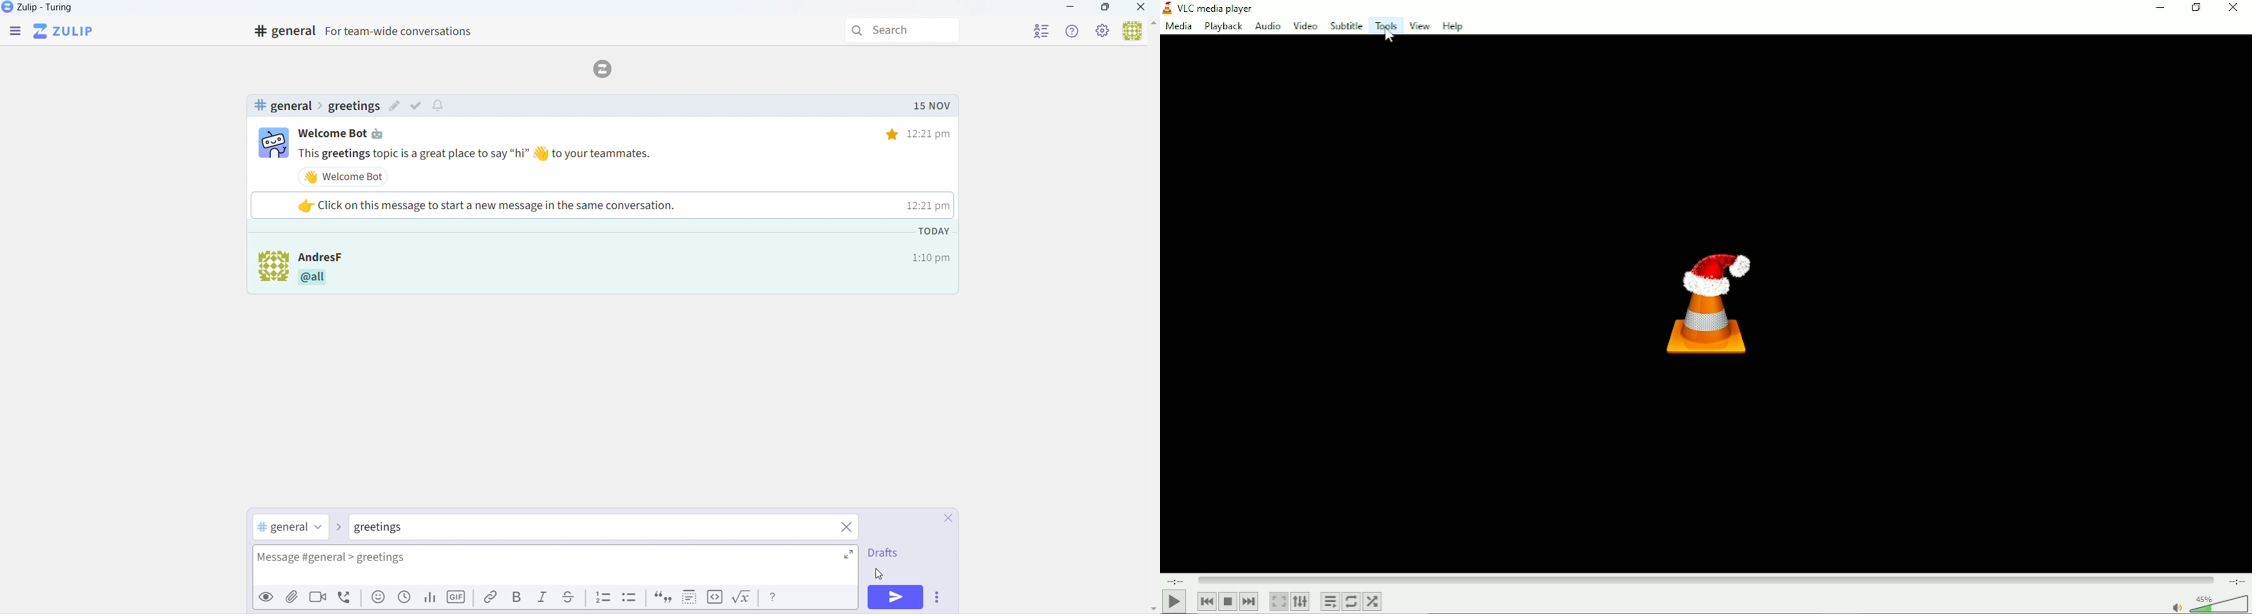  I want to click on Spoiler, so click(686, 597).